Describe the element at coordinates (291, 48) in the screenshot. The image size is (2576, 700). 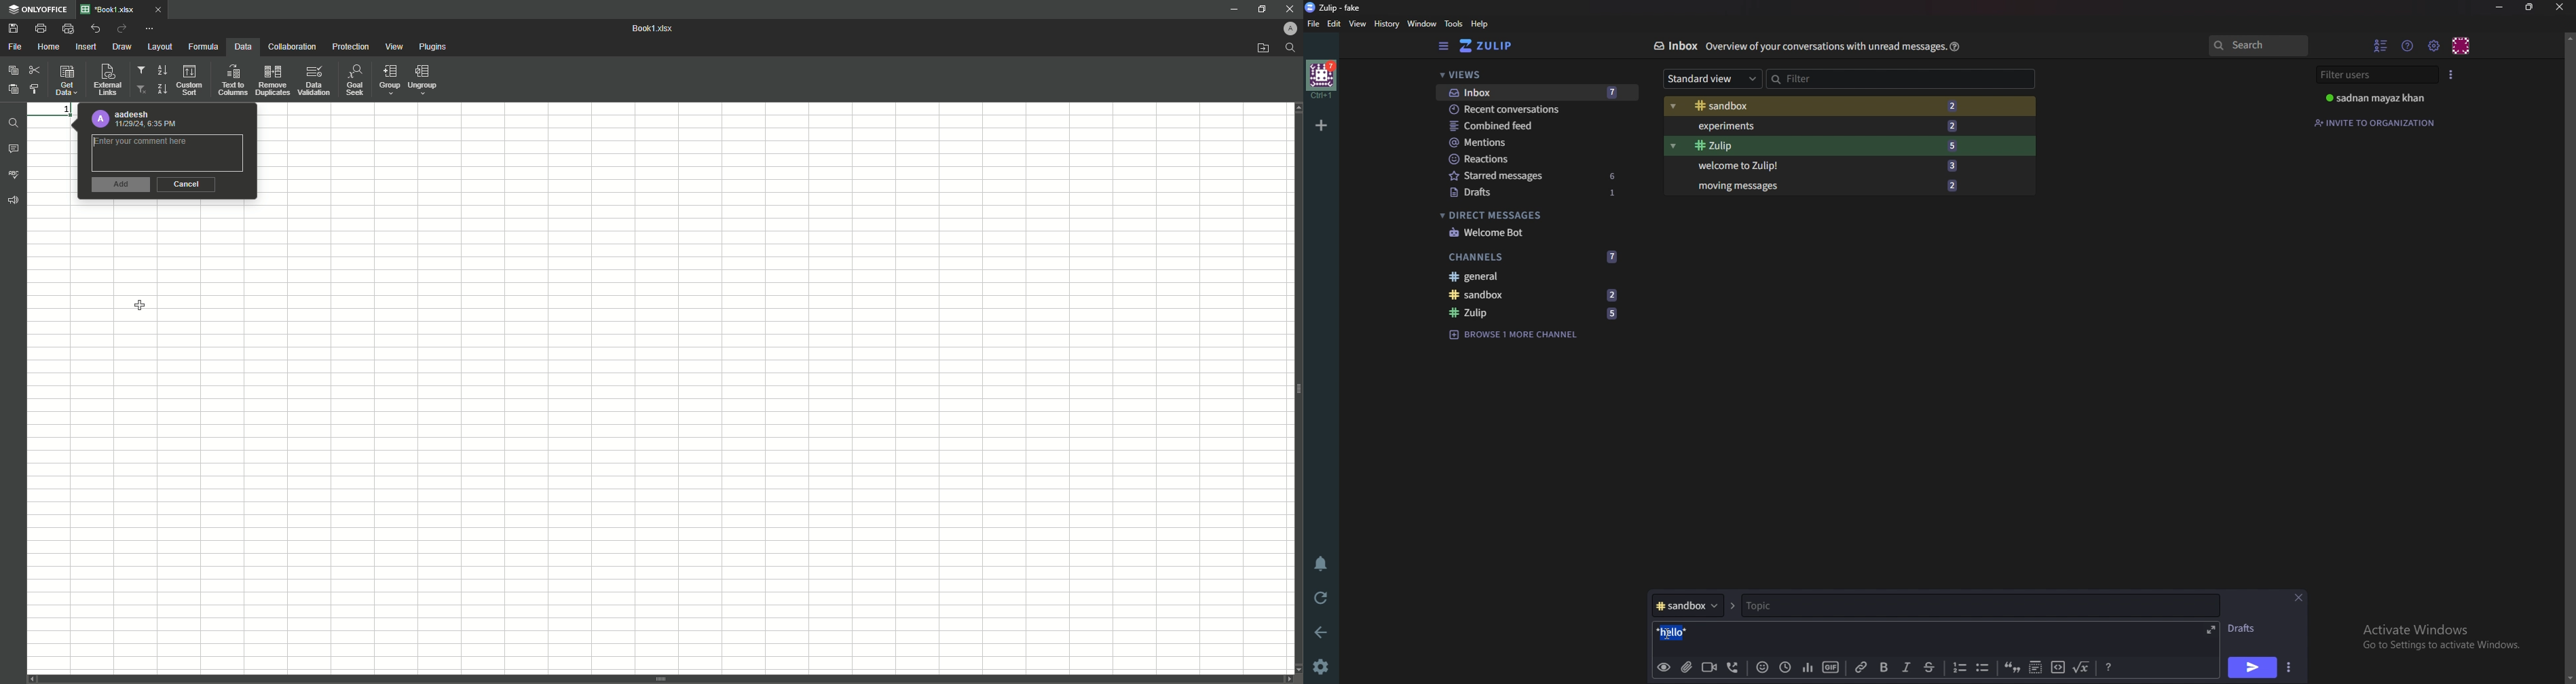
I see `Collaboration` at that location.